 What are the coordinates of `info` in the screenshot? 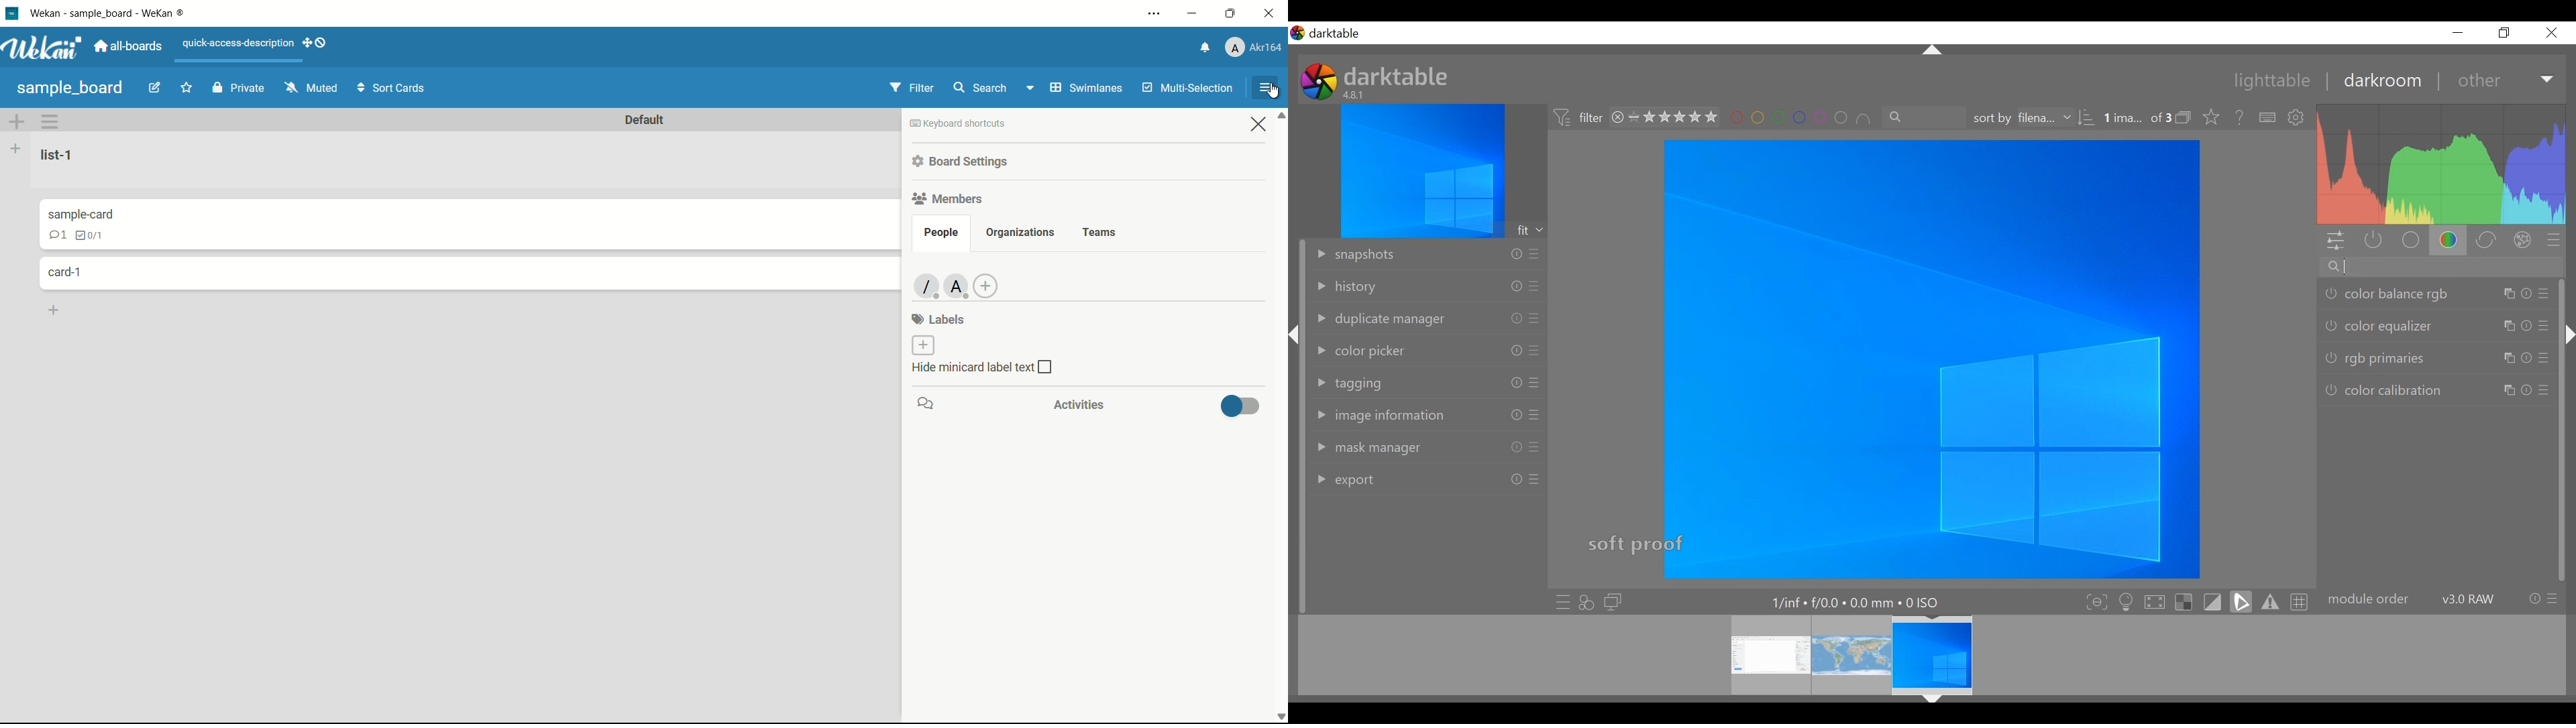 It's located at (1517, 479).